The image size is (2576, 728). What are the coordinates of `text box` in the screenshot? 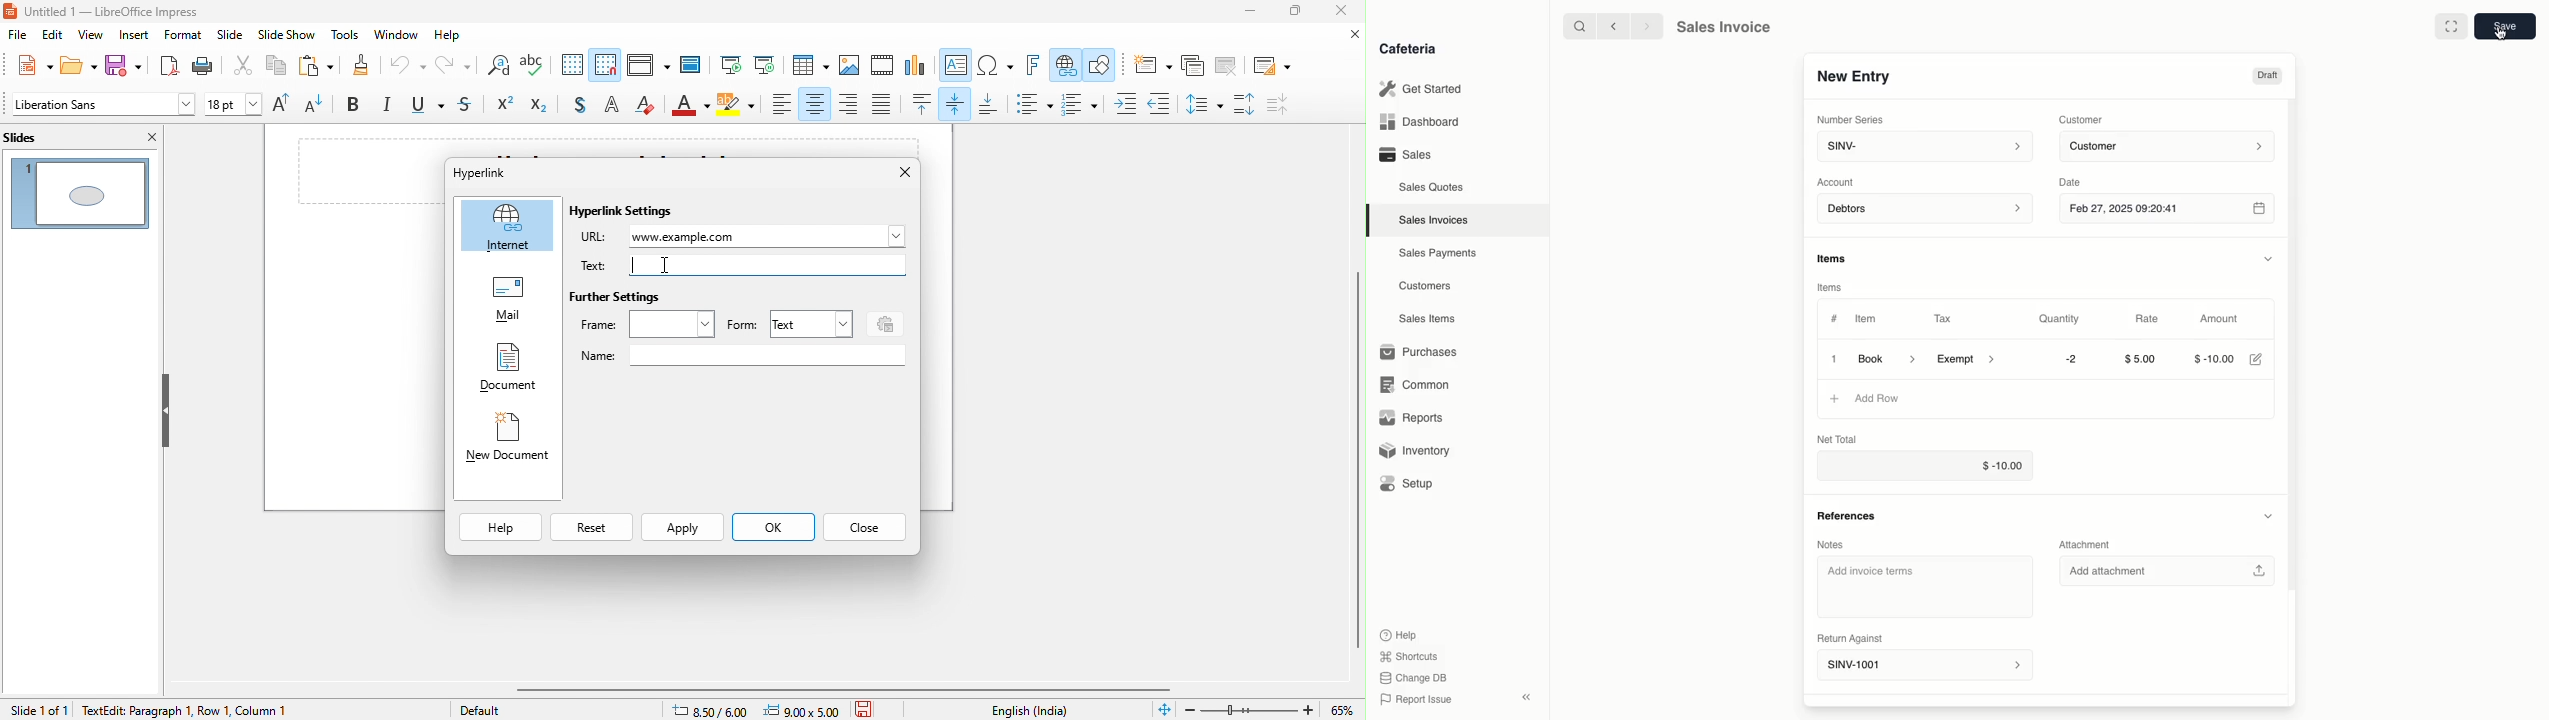 It's located at (957, 67).